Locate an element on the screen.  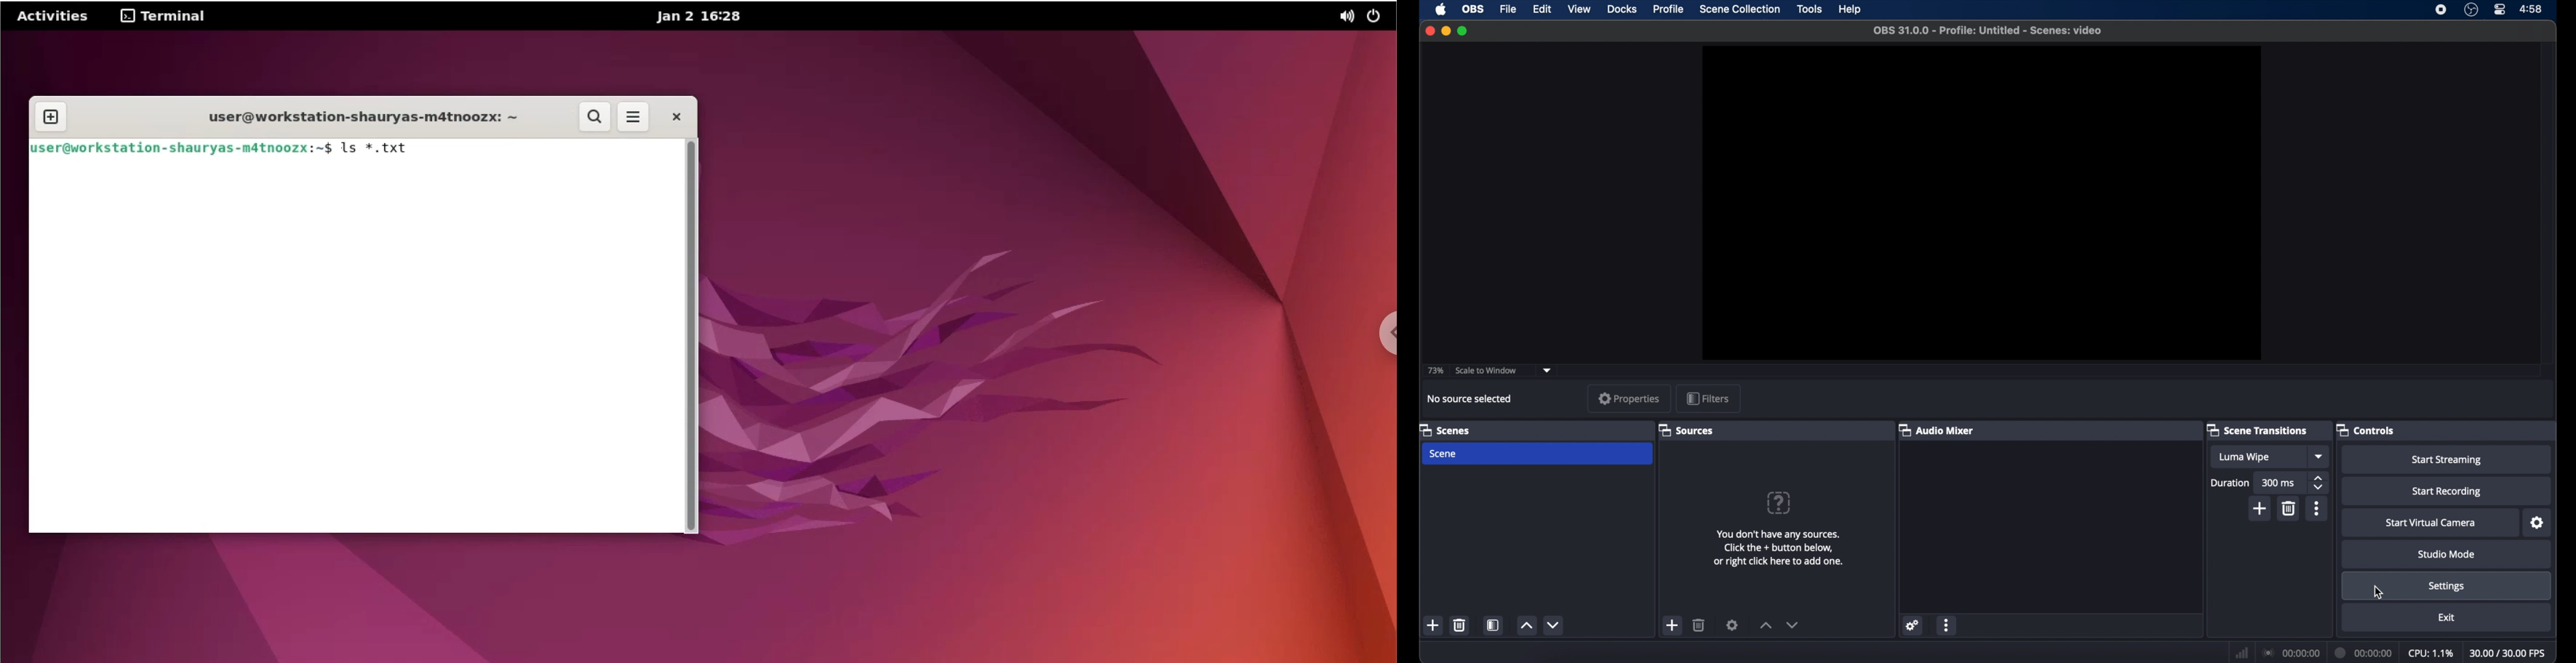
cpu: 1.1% is located at coordinates (2432, 654).